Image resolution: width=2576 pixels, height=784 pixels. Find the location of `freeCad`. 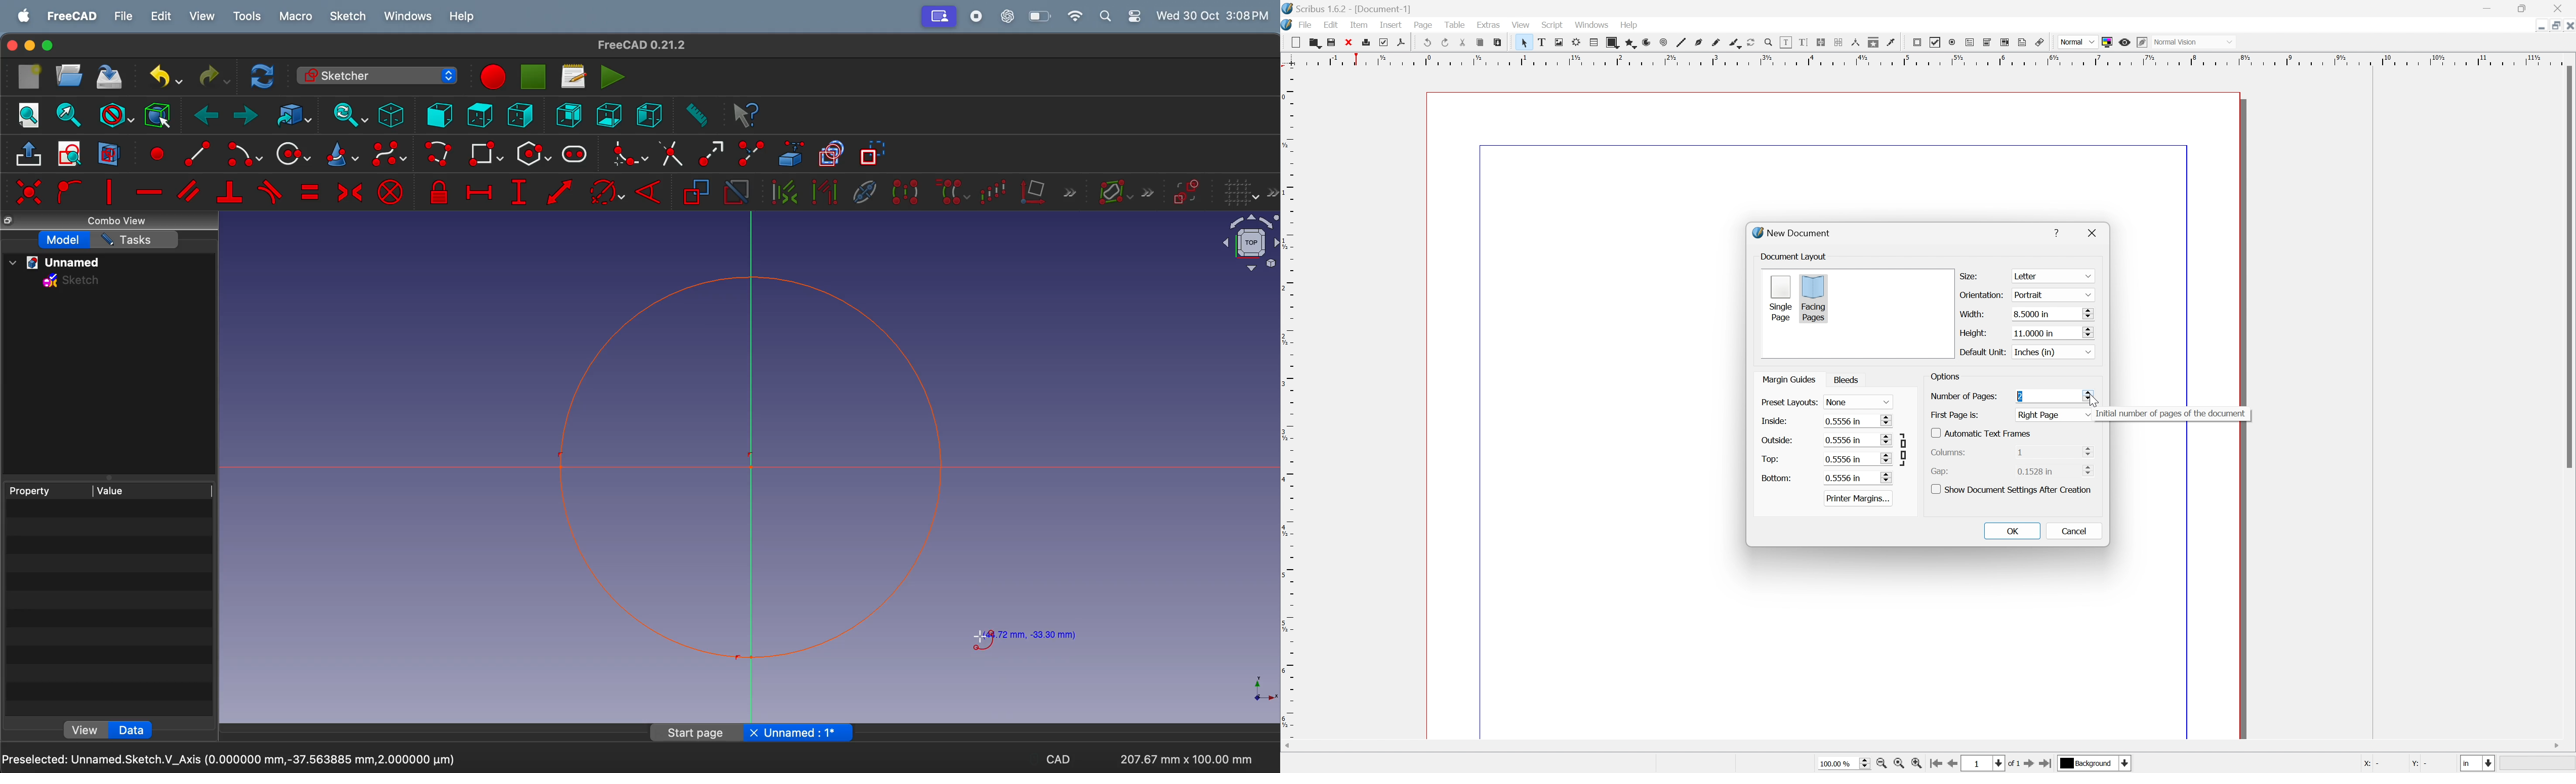

freeCad is located at coordinates (72, 17).